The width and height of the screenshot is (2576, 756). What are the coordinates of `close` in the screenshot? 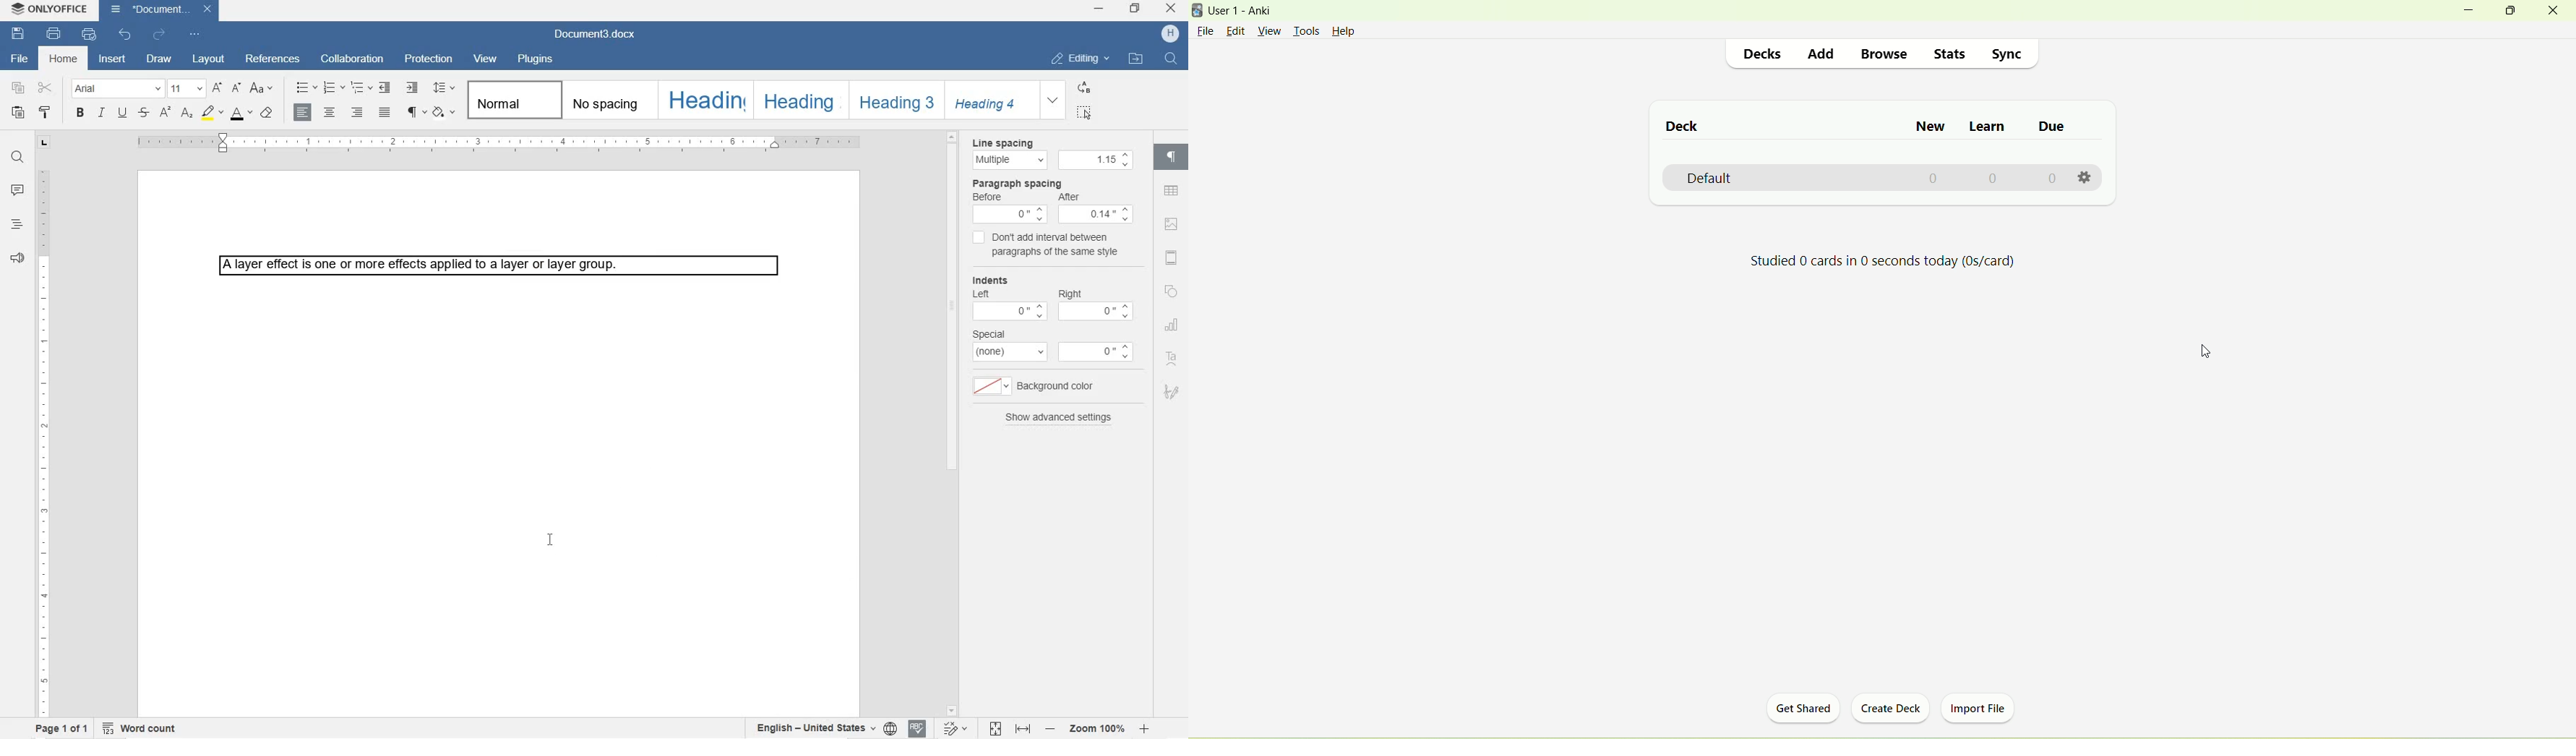 It's located at (2552, 13).